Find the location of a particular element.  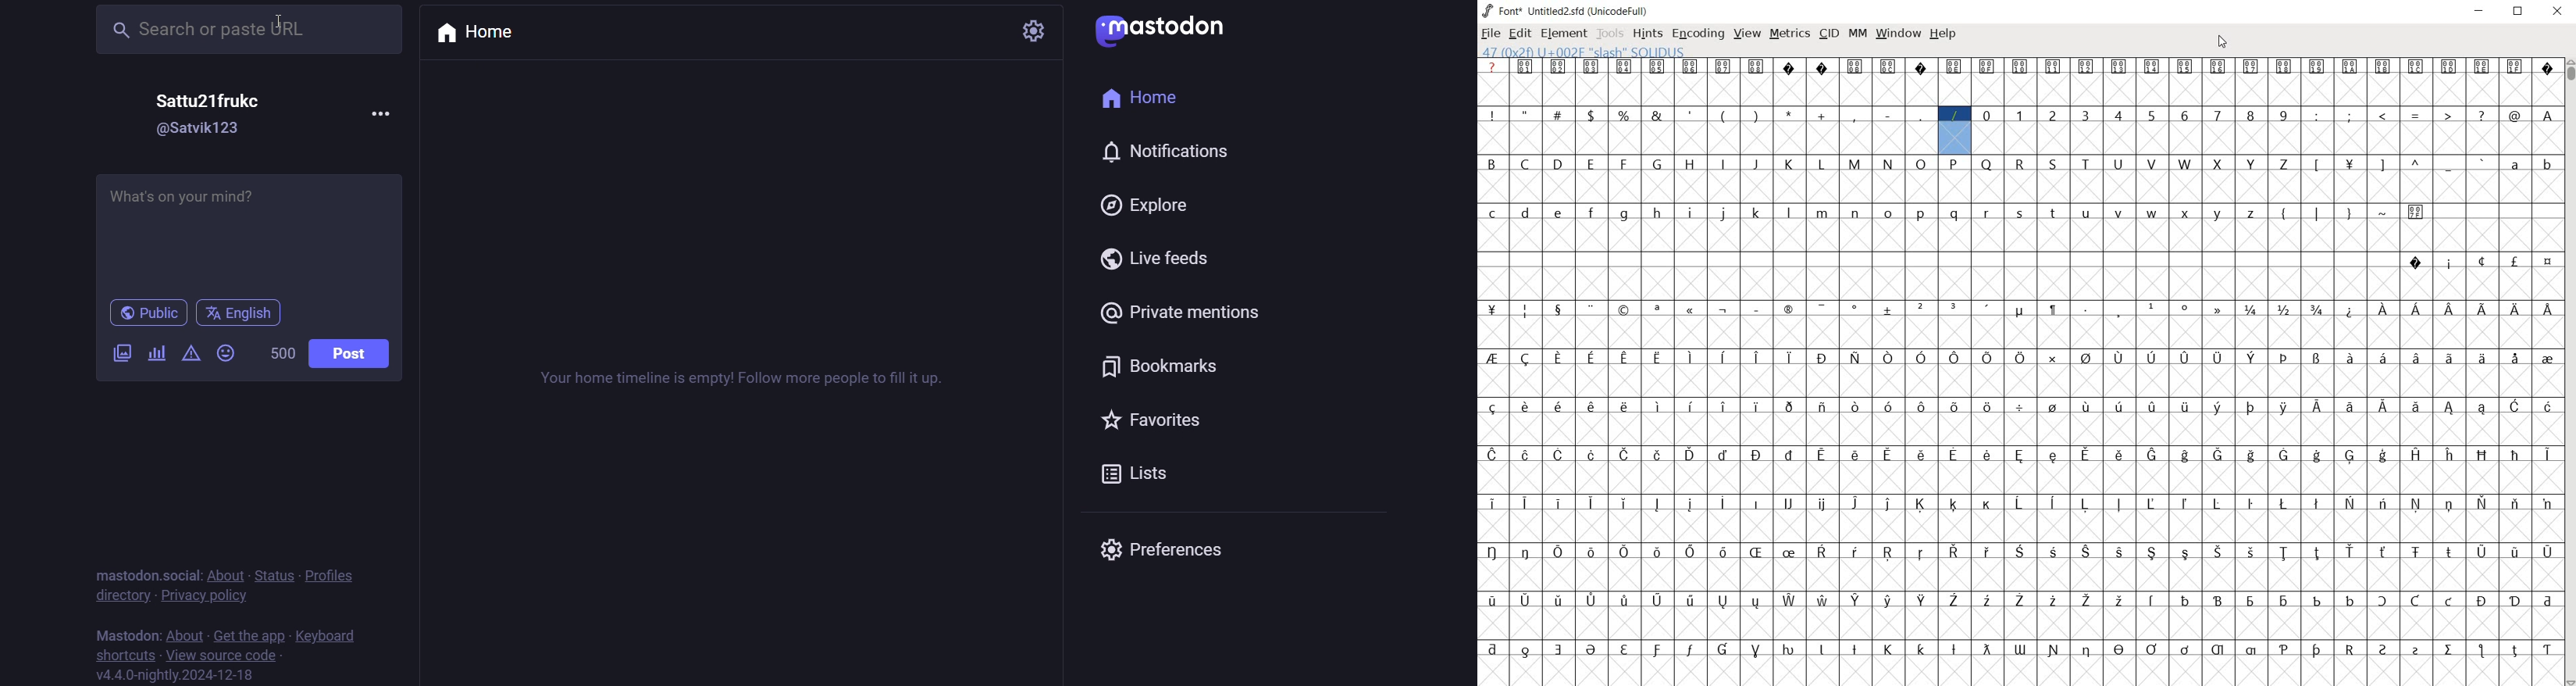

HINTS is located at coordinates (1646, 33).